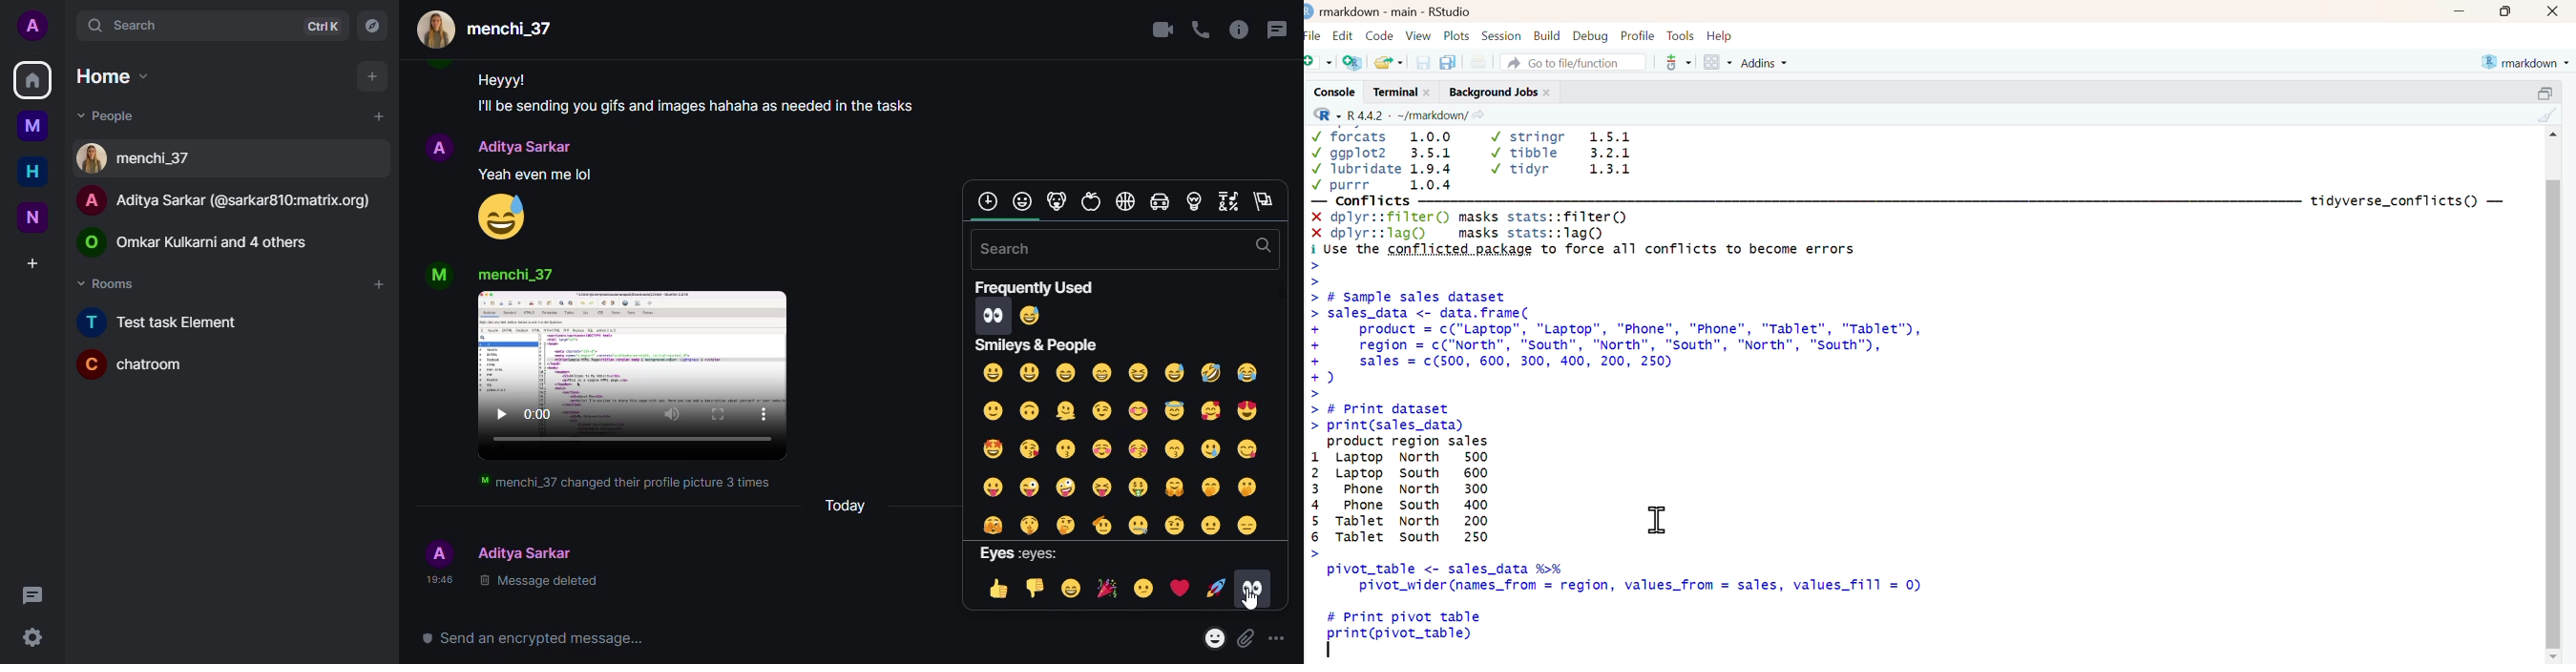  Describe the element at coordinates (1491, 91) in the screenshot. I see `Background Jobs` at that location.